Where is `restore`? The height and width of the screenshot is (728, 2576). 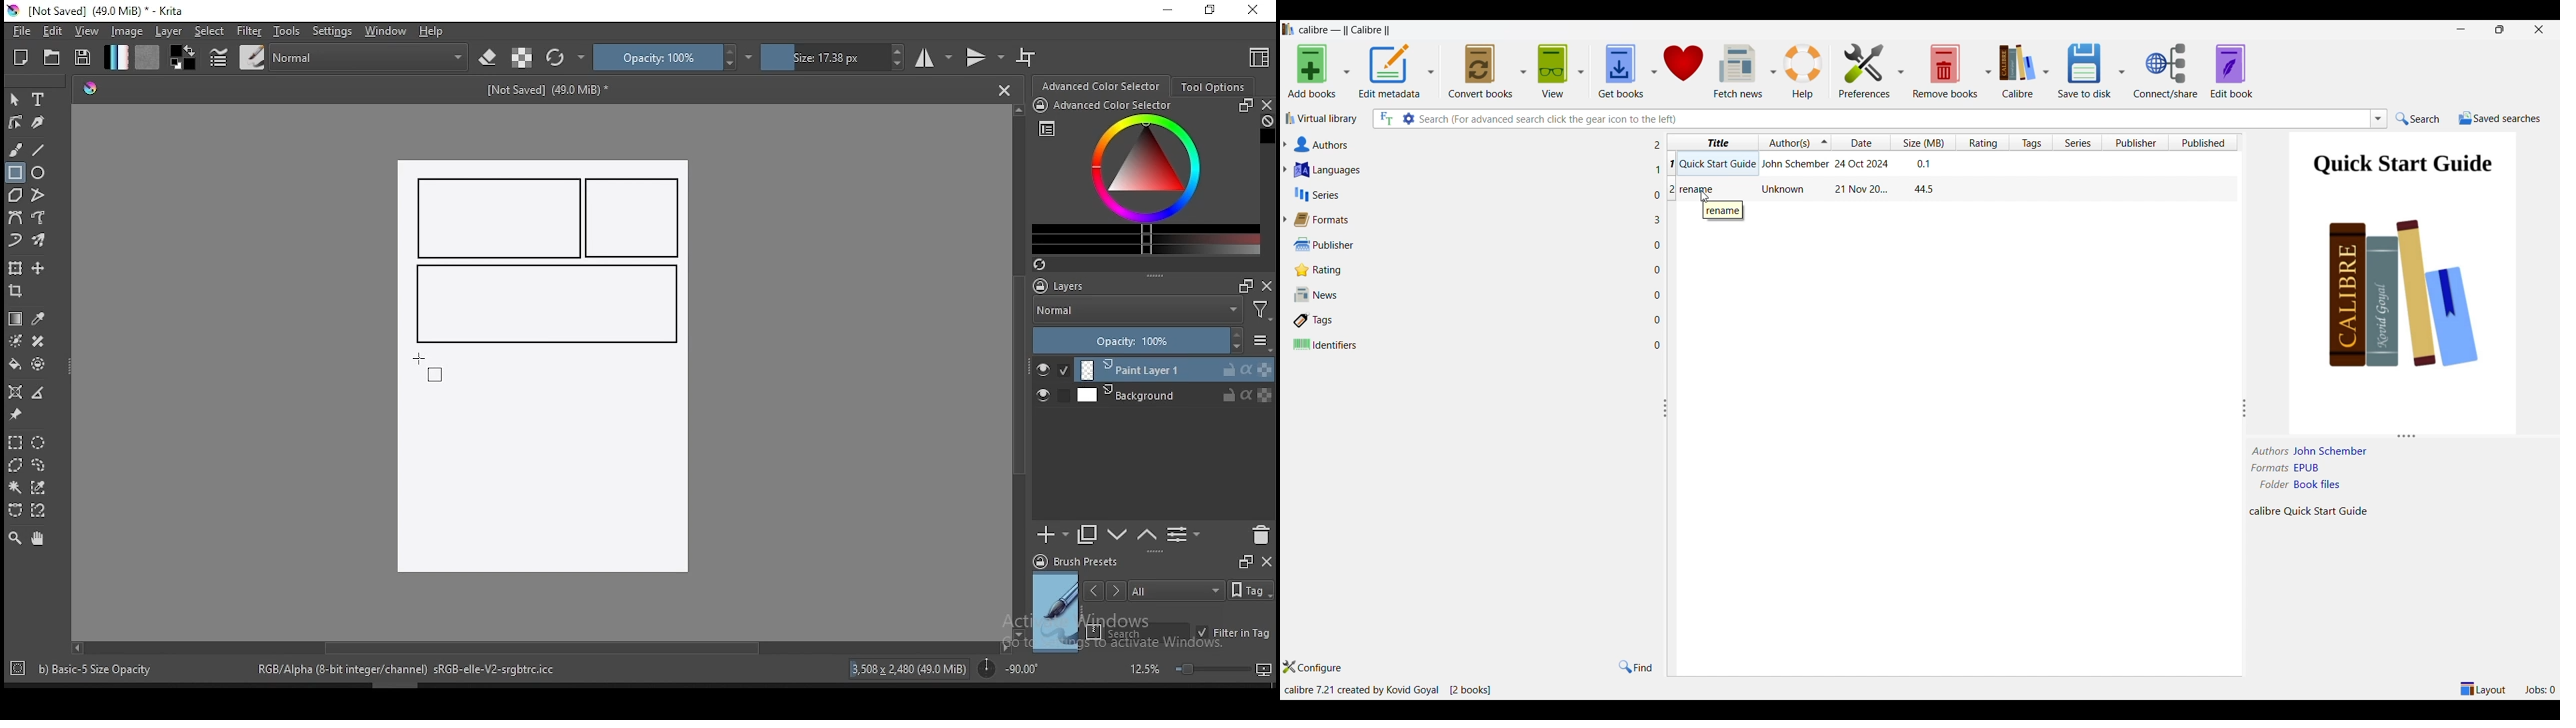
restore is located at coordinates (2499, 29).